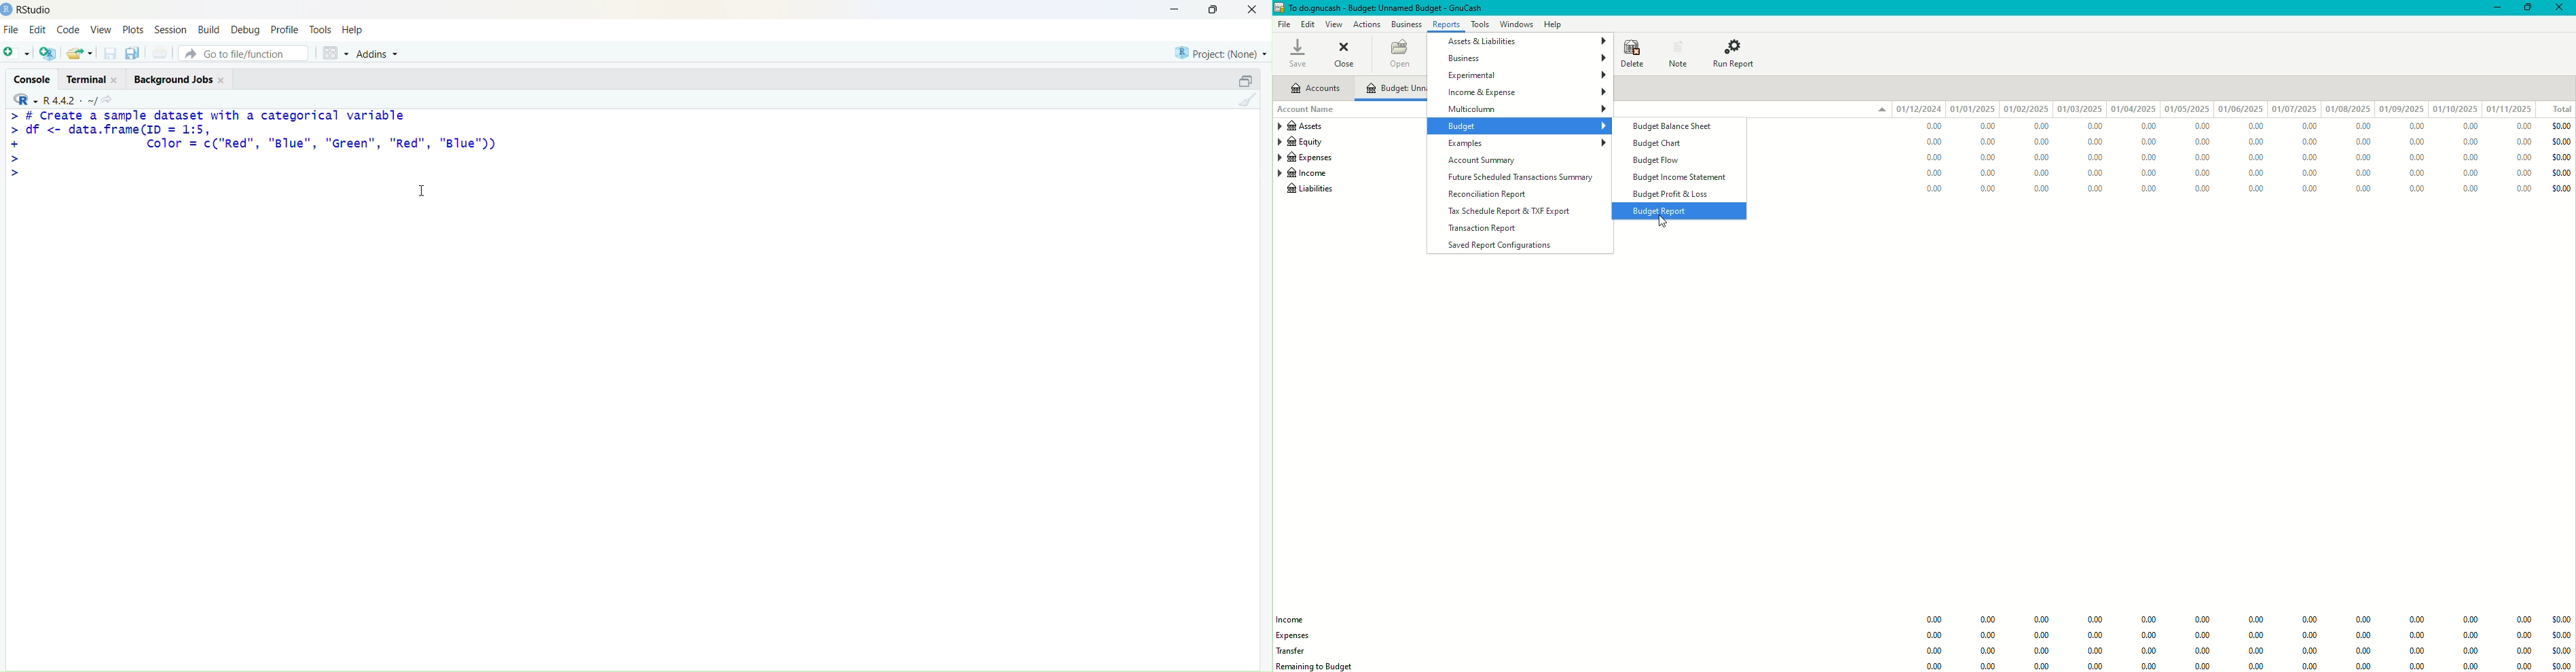 This screenshot has width=2576, height=672. I want to click on 0.00, so click(2205, 156).